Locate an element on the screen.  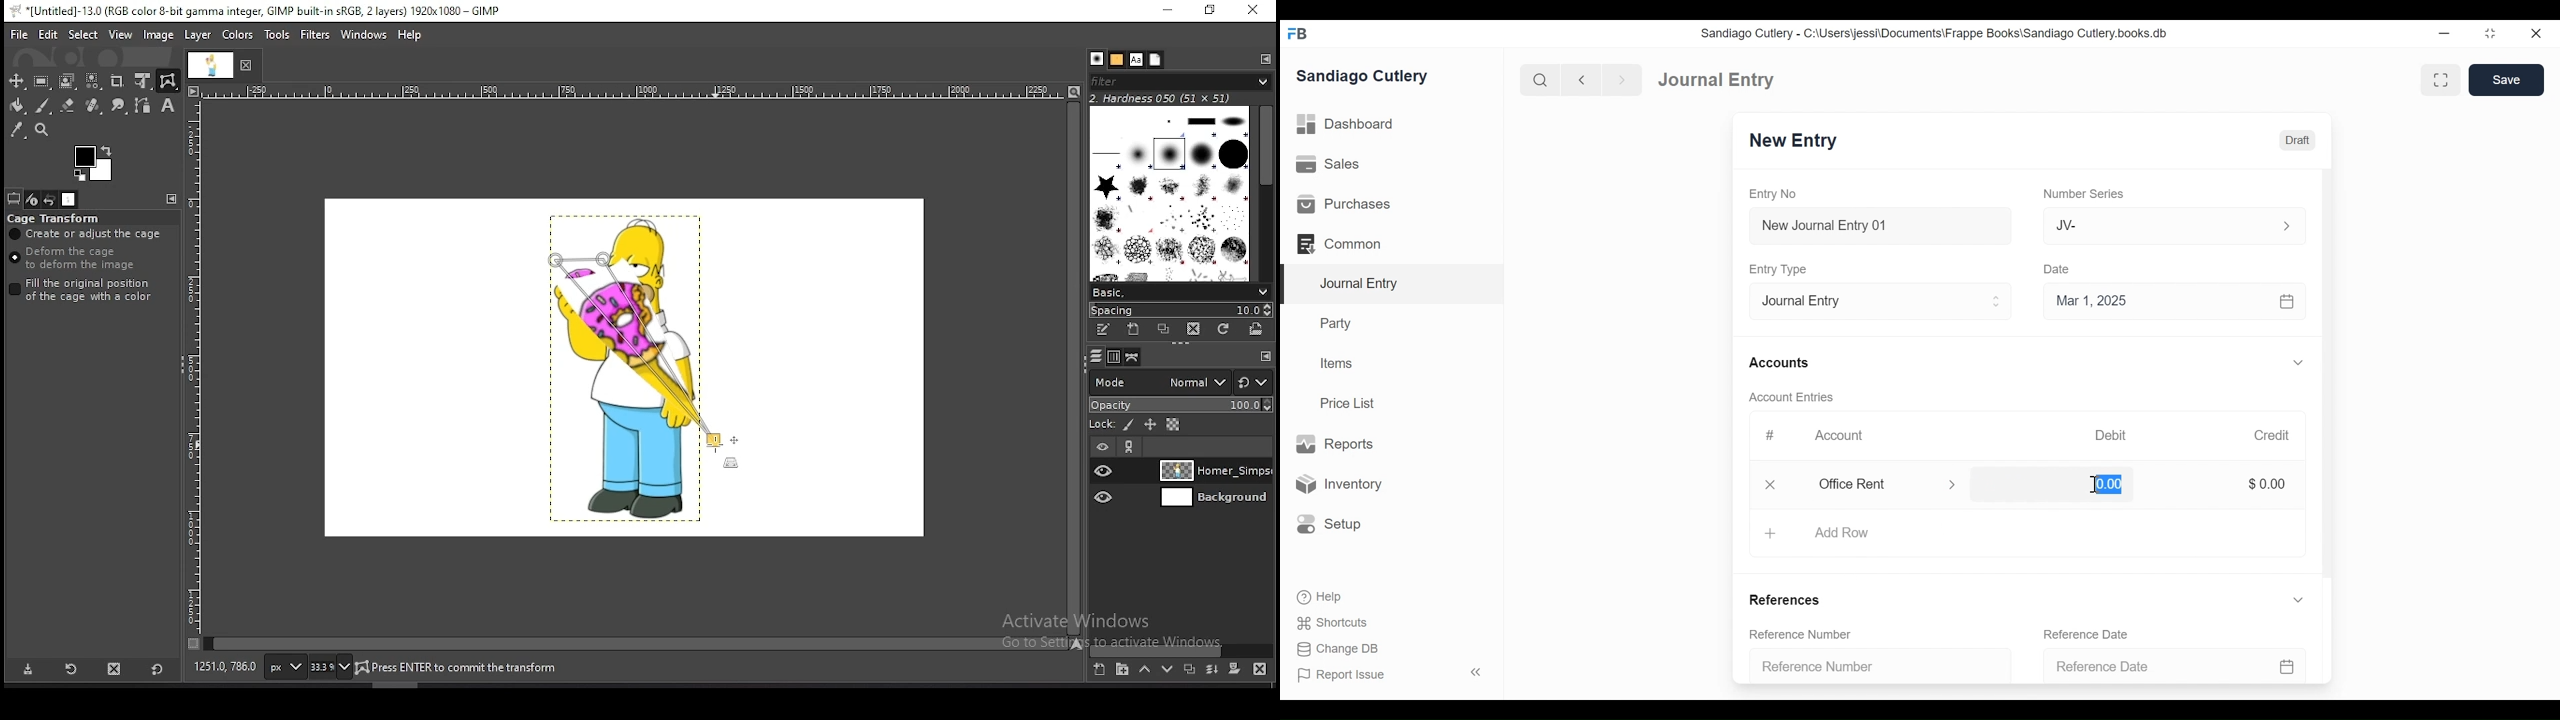
rest is located at coordinates (1253, 382).